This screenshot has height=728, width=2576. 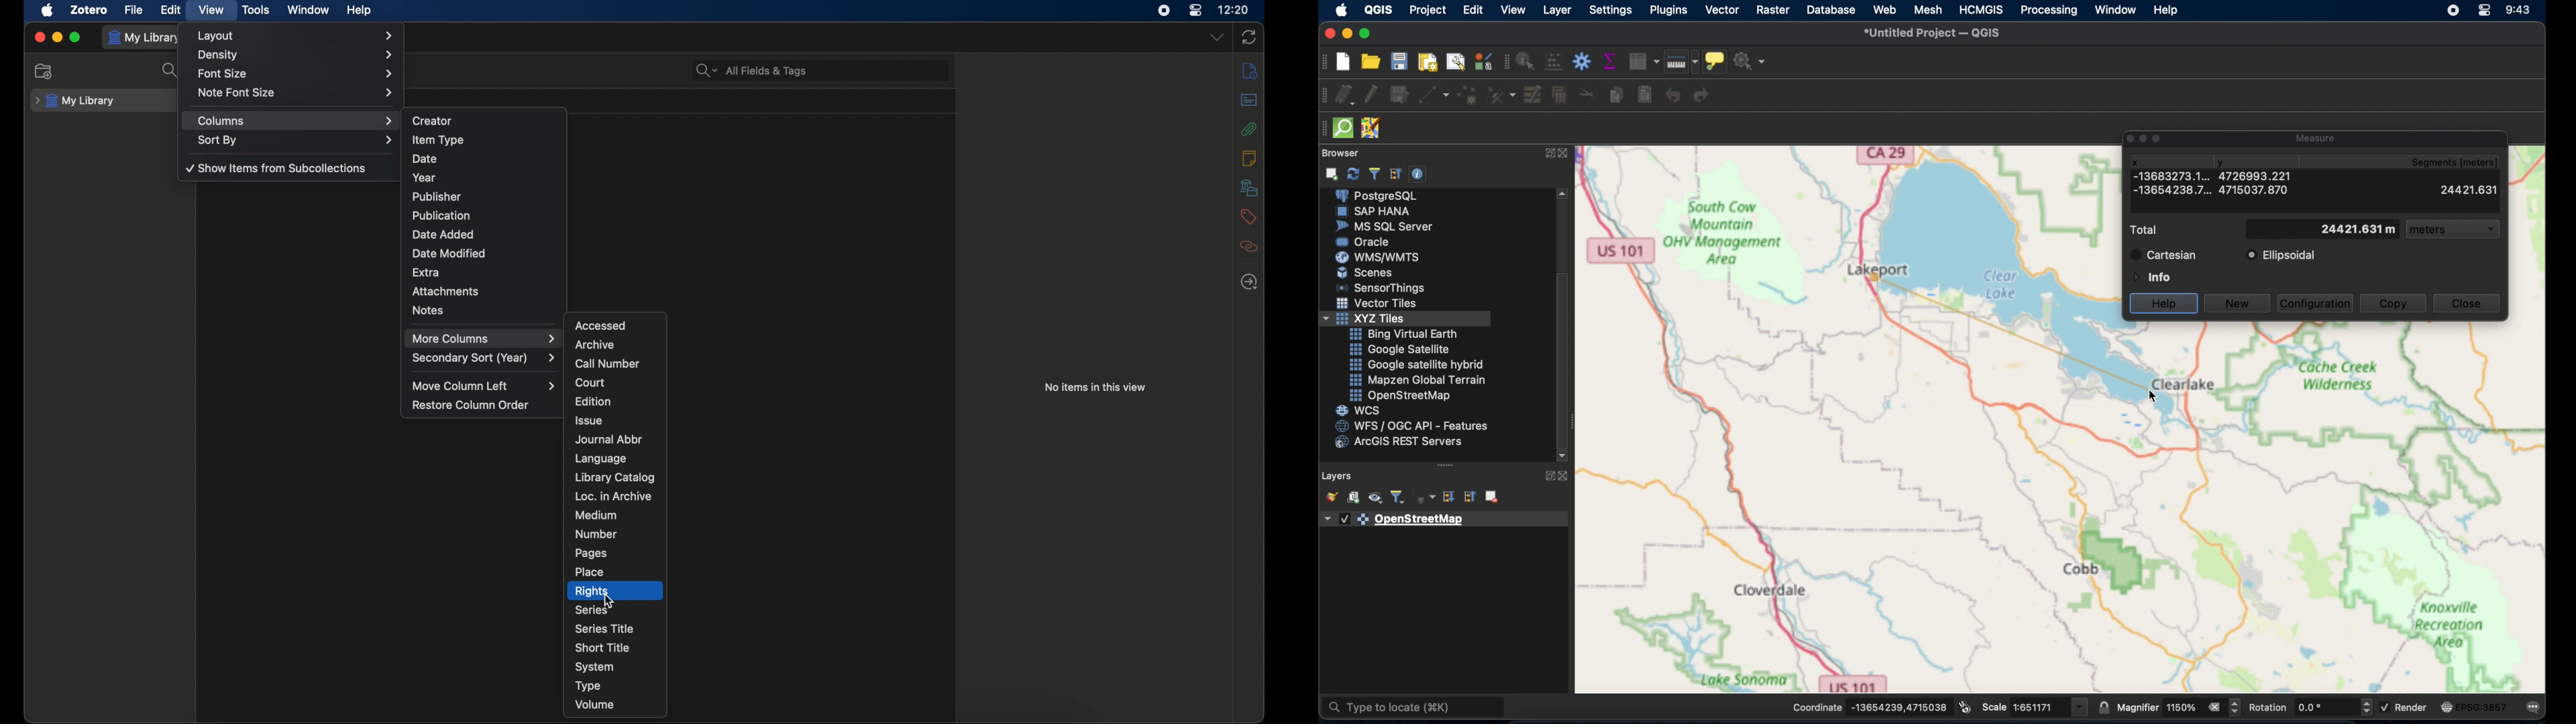 What do you see at coordinates (1337, 474) in the screenshot?
I see `layers` at bounding box center [1337, 474].